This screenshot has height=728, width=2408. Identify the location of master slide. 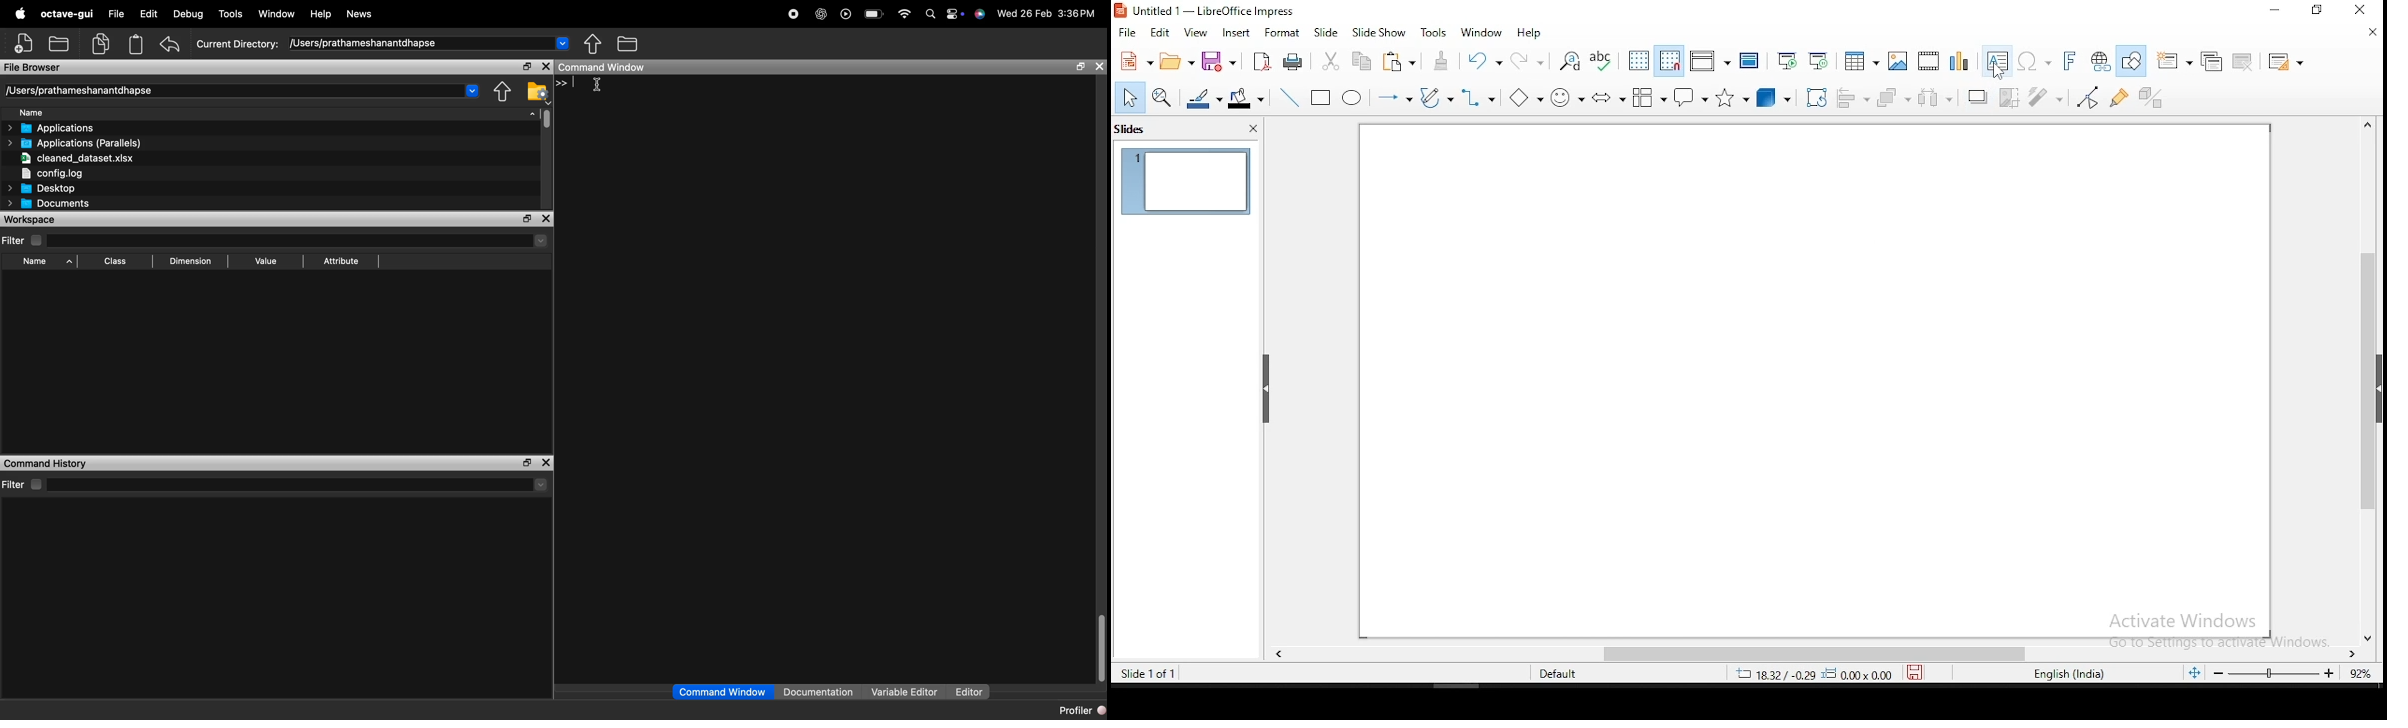
(1750, 59).